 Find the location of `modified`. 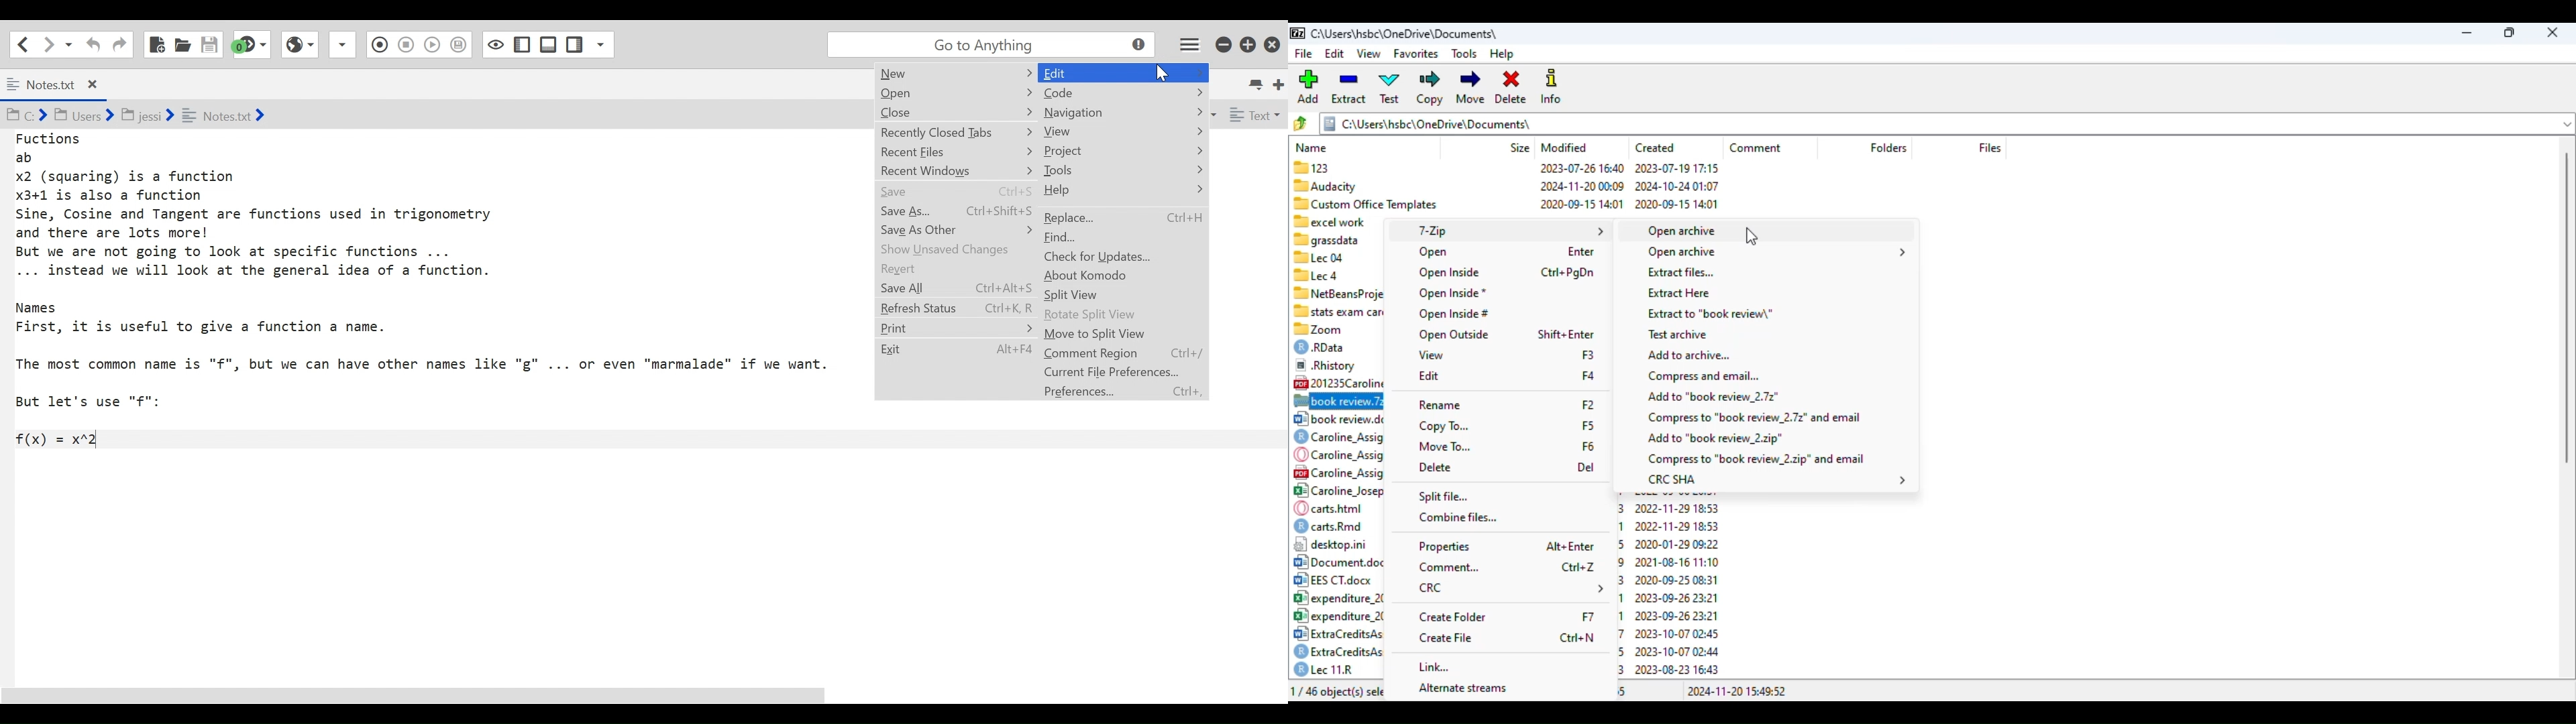

modified is located at coordinates (1564, 147).